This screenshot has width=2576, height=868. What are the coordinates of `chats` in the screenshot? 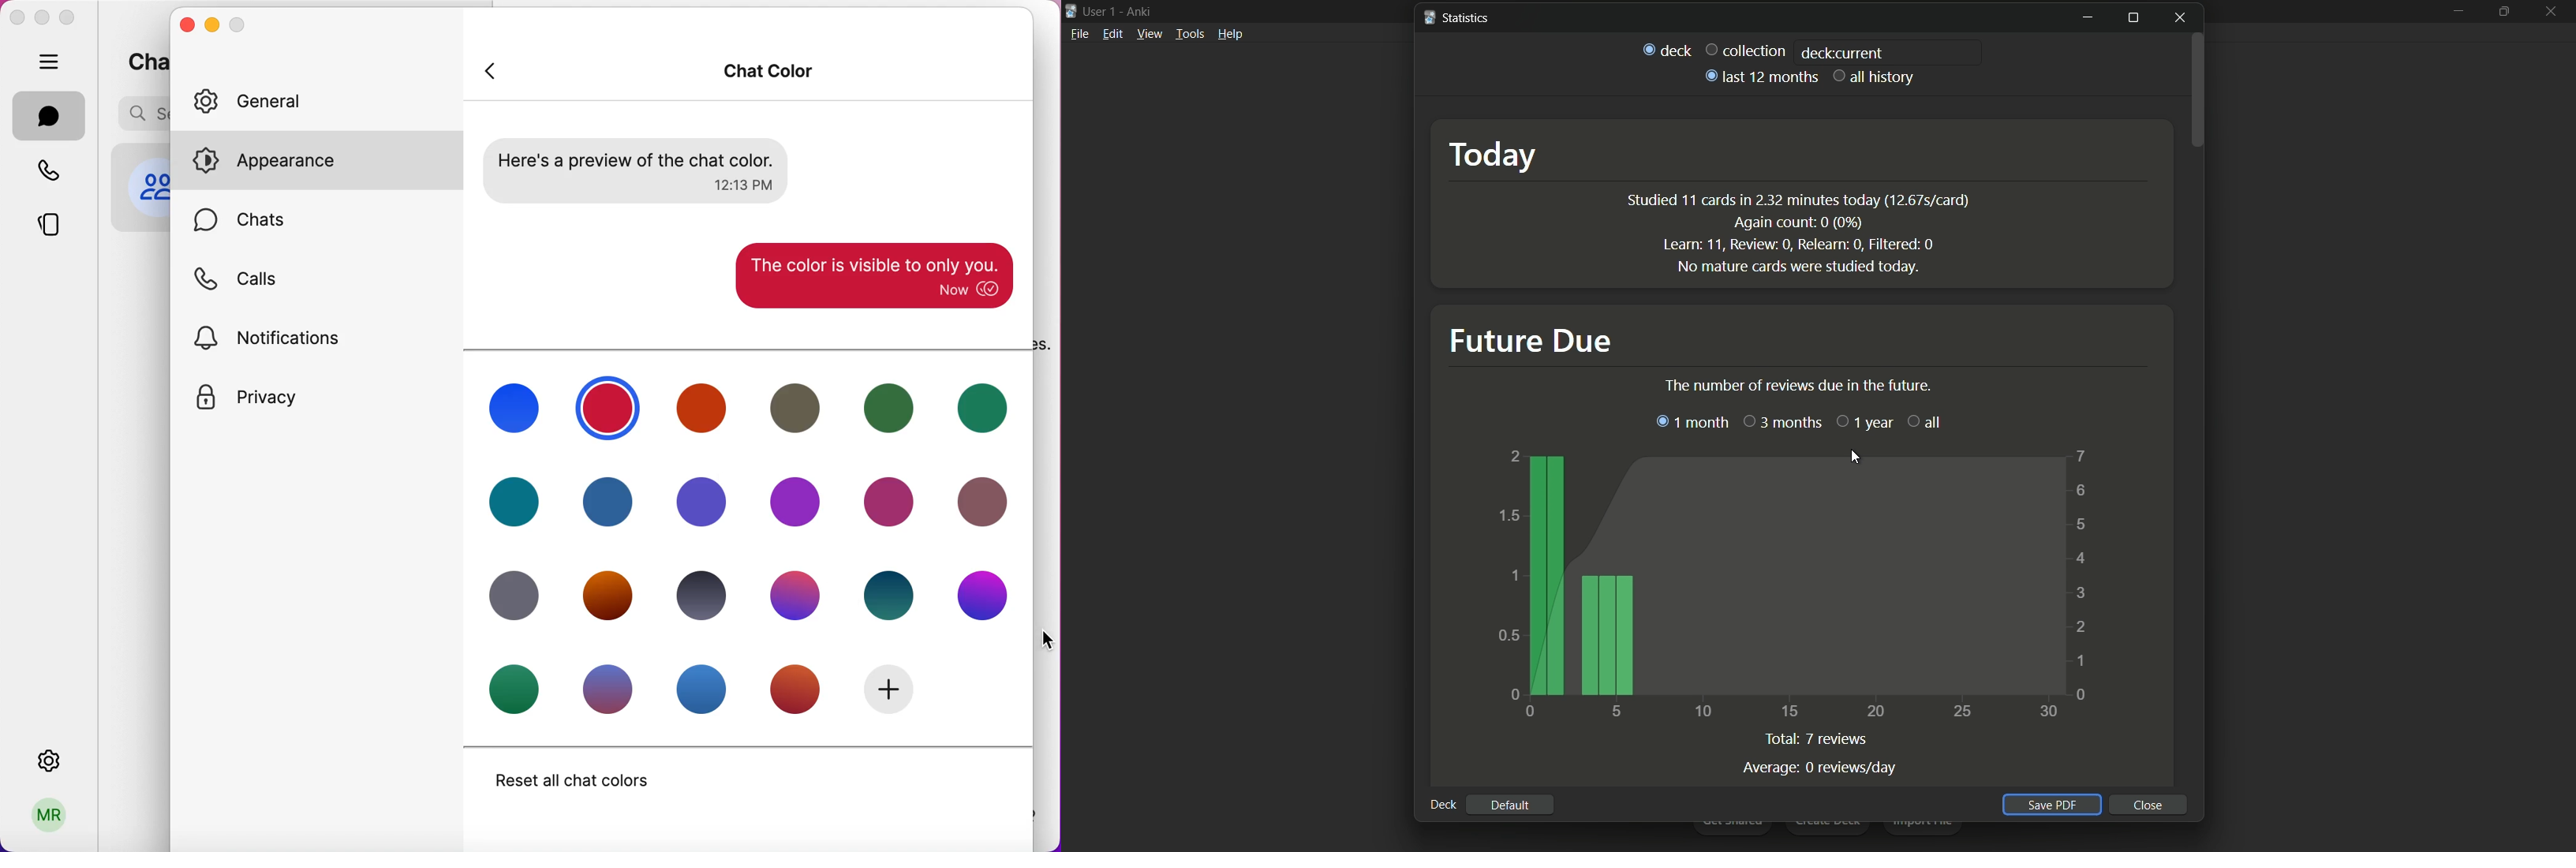 It's located at (264, 220).